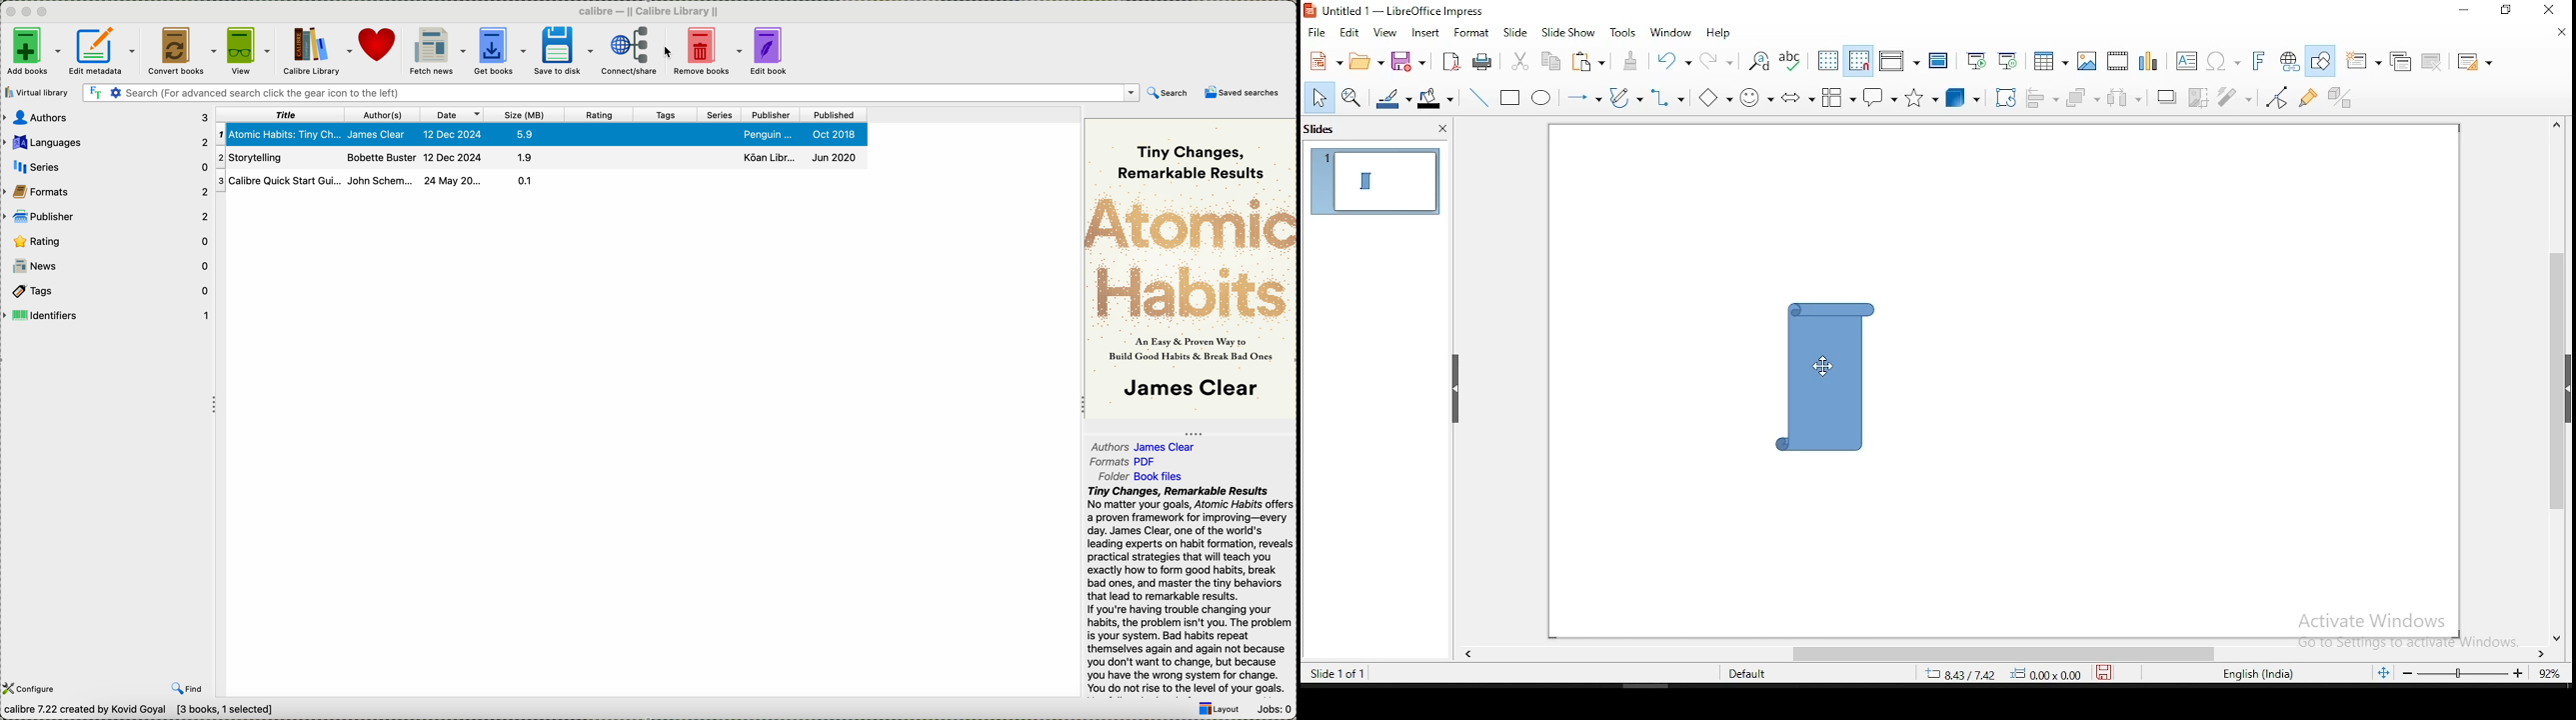 Image resolution: width=2576 pixels, height=728 pixels. Describe the element at coordinates (1720, 32) in the screenshot. I see `help` at that location.